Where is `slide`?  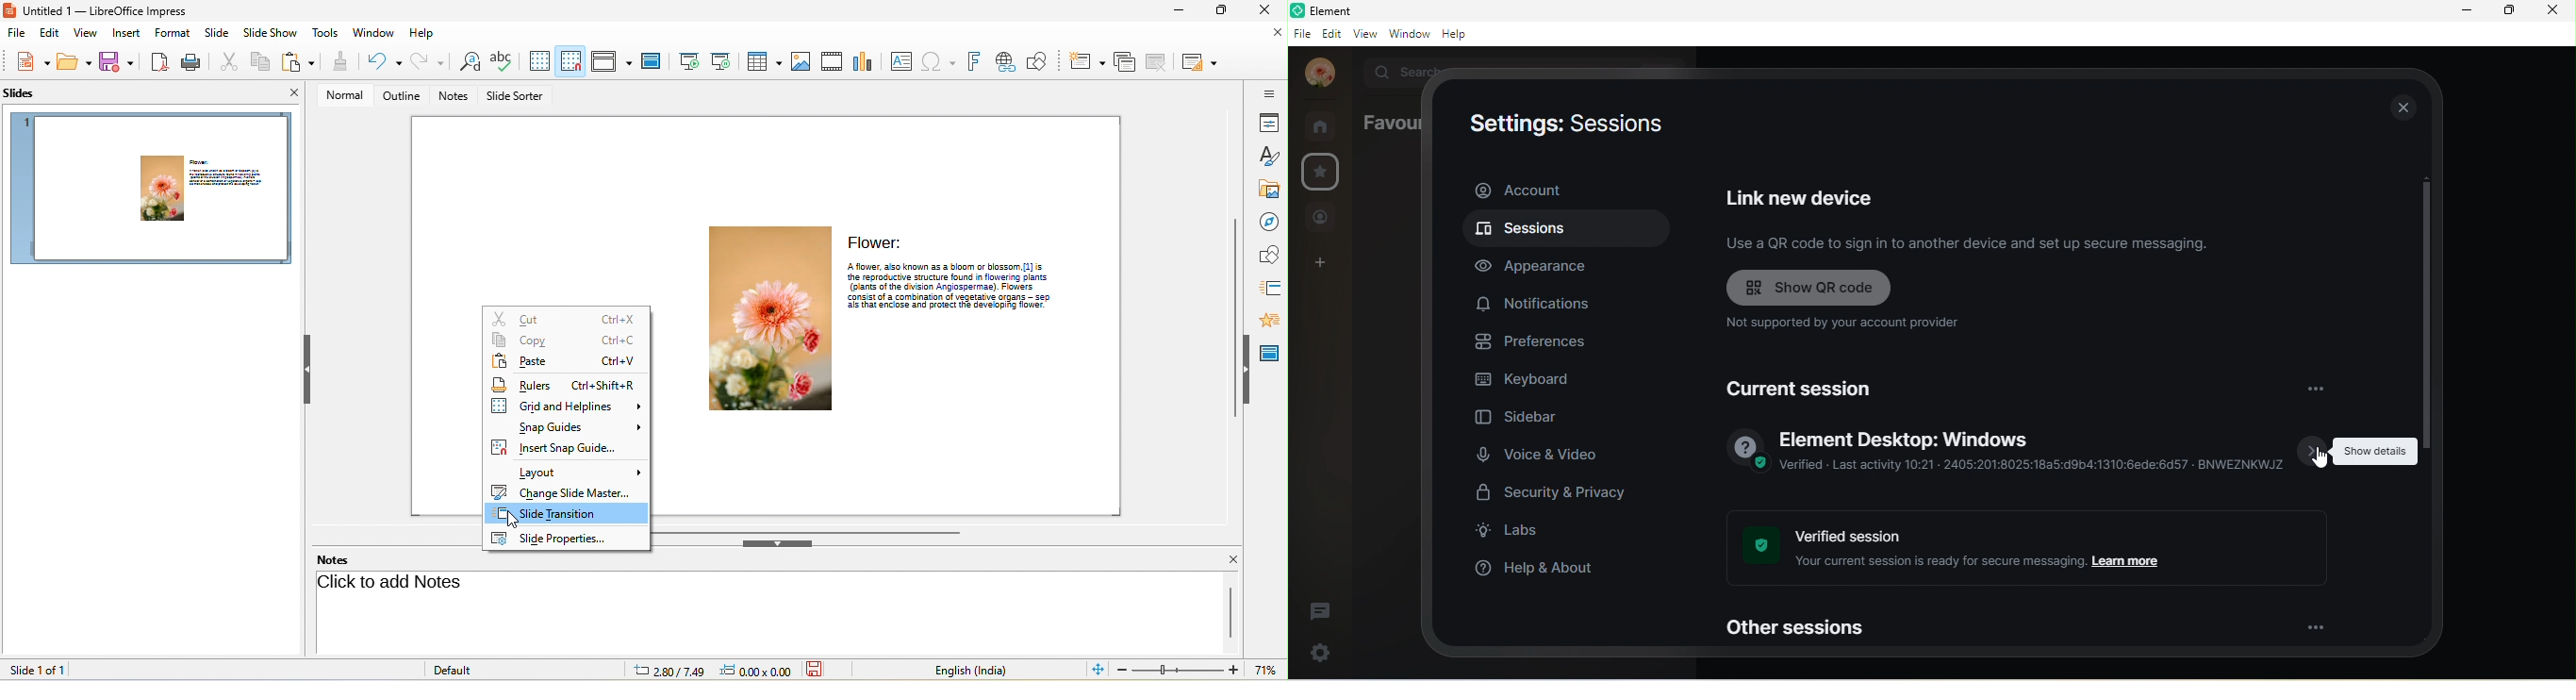
slide is located at coordinates (217, 34).